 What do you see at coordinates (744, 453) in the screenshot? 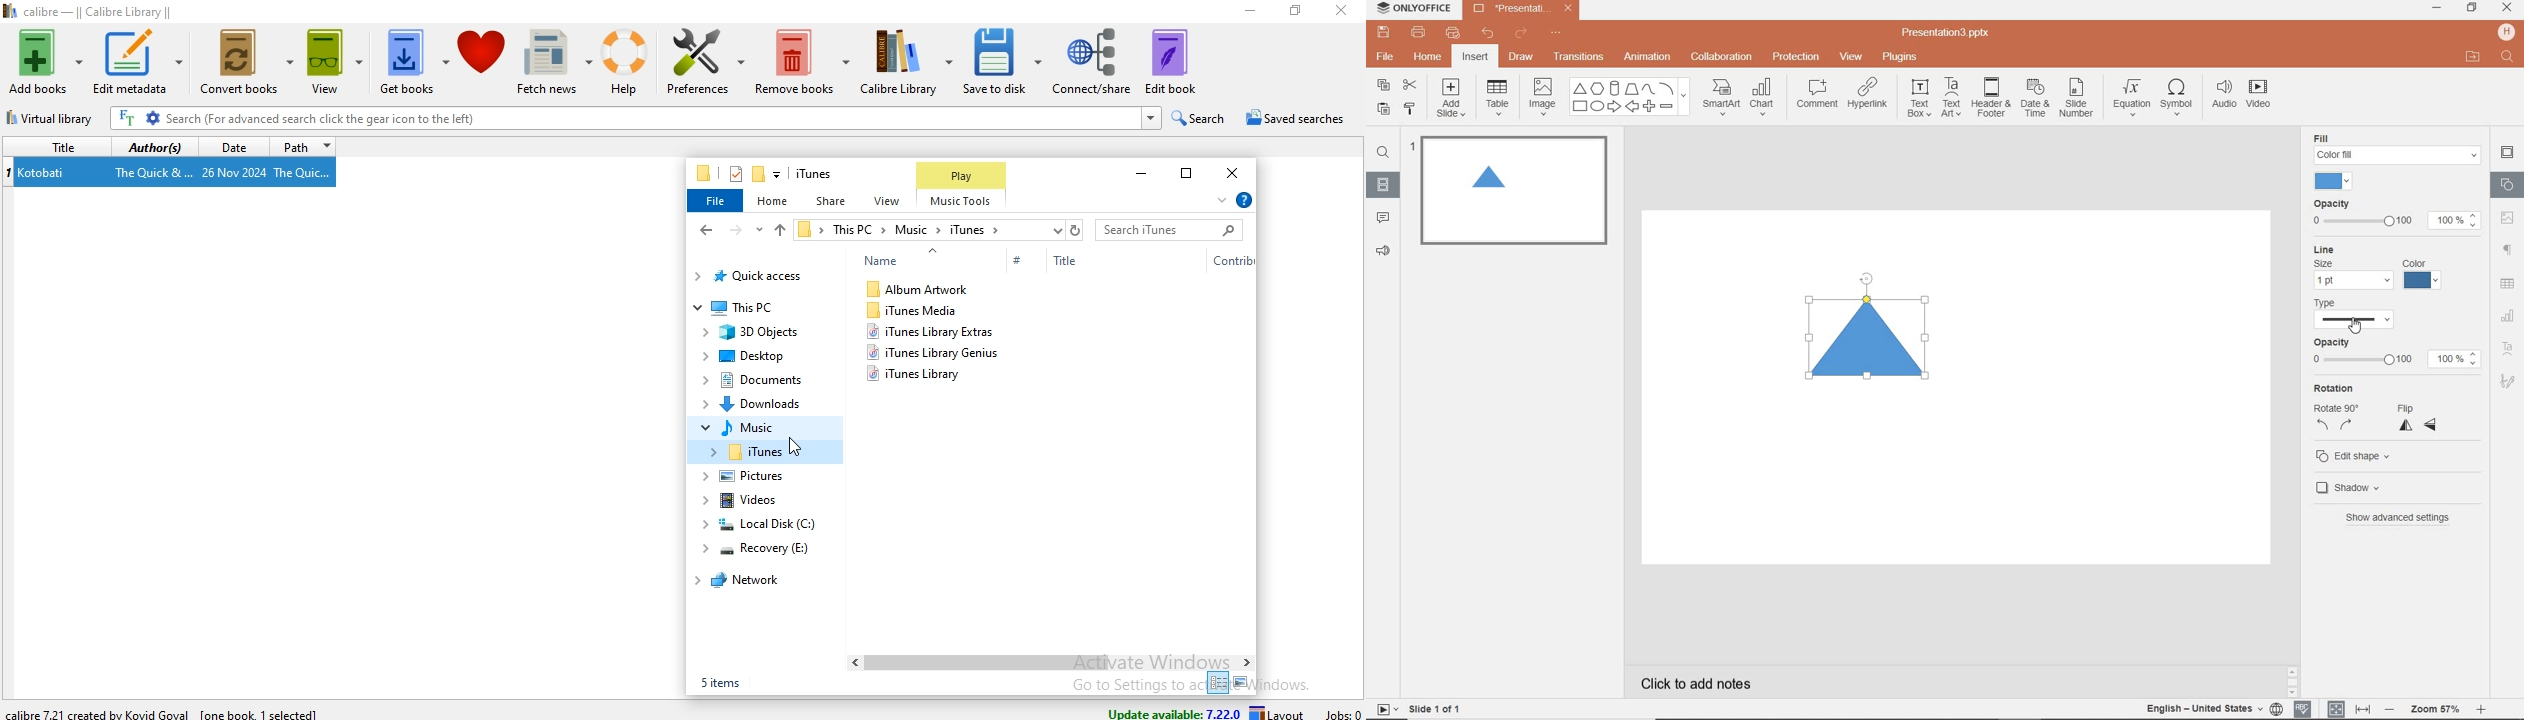
I see `iTunes` at bounding box center [744, 453].